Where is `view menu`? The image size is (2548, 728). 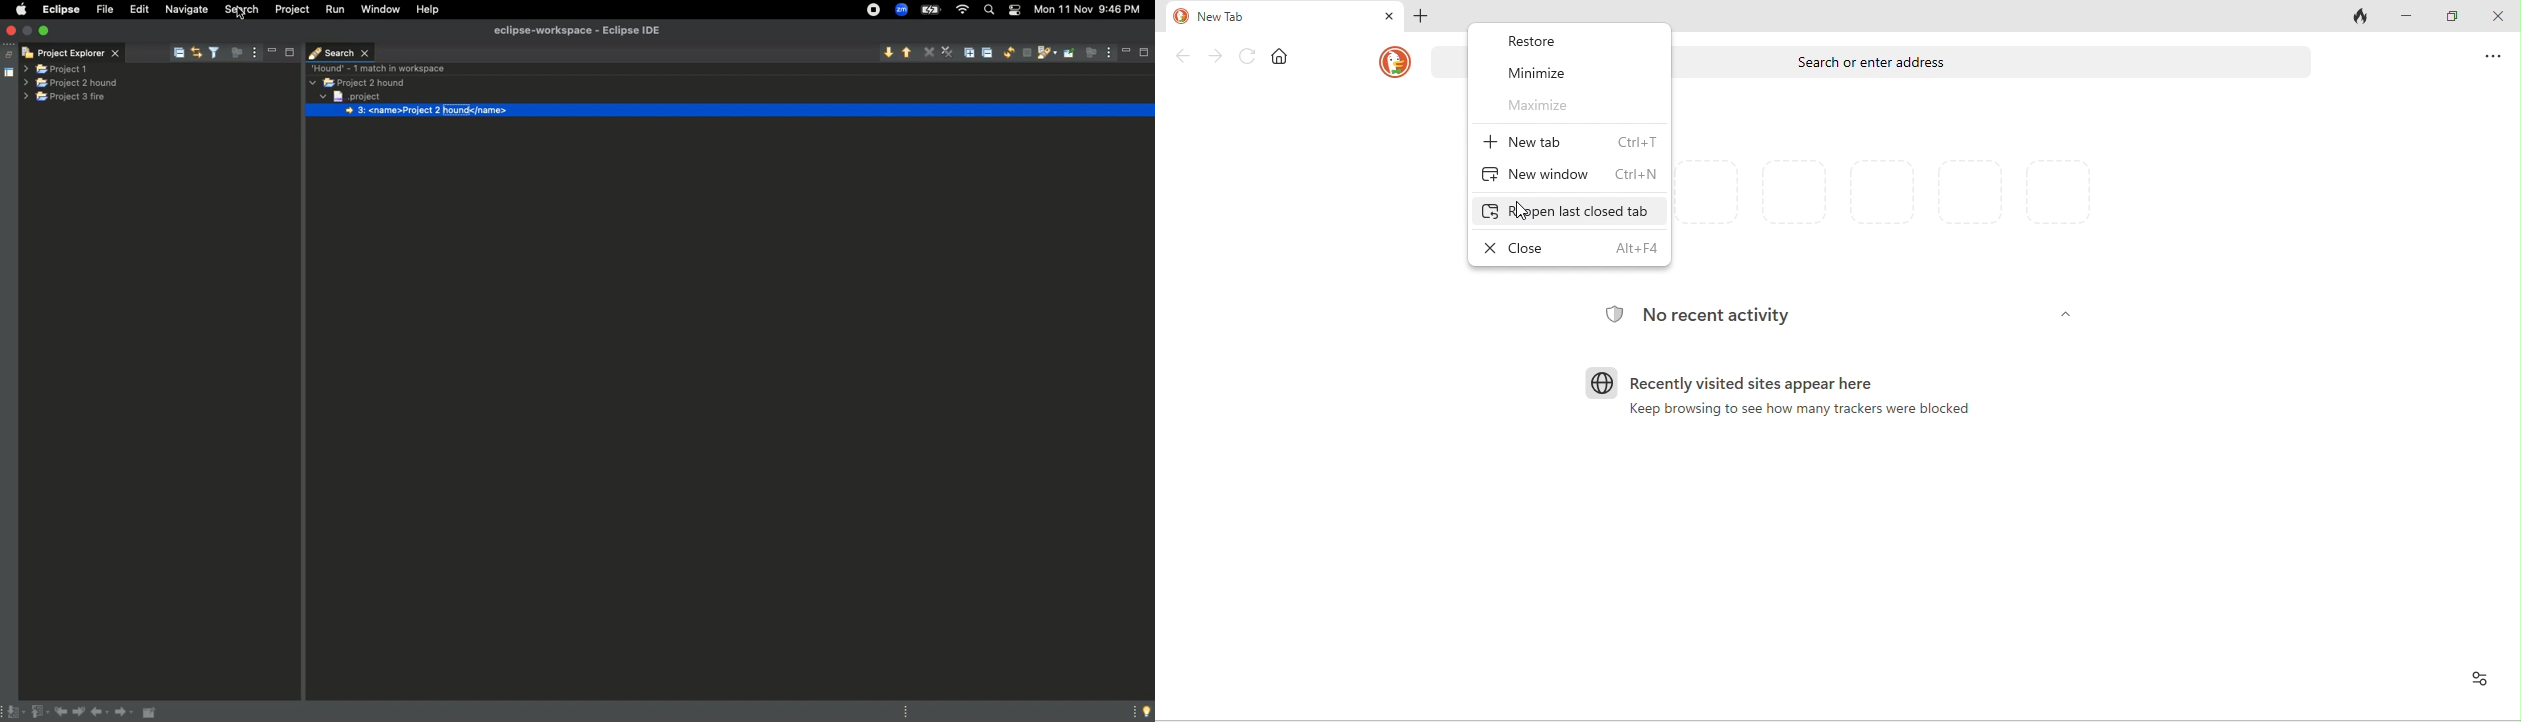
view menu is located at coordinates (1109, 49).